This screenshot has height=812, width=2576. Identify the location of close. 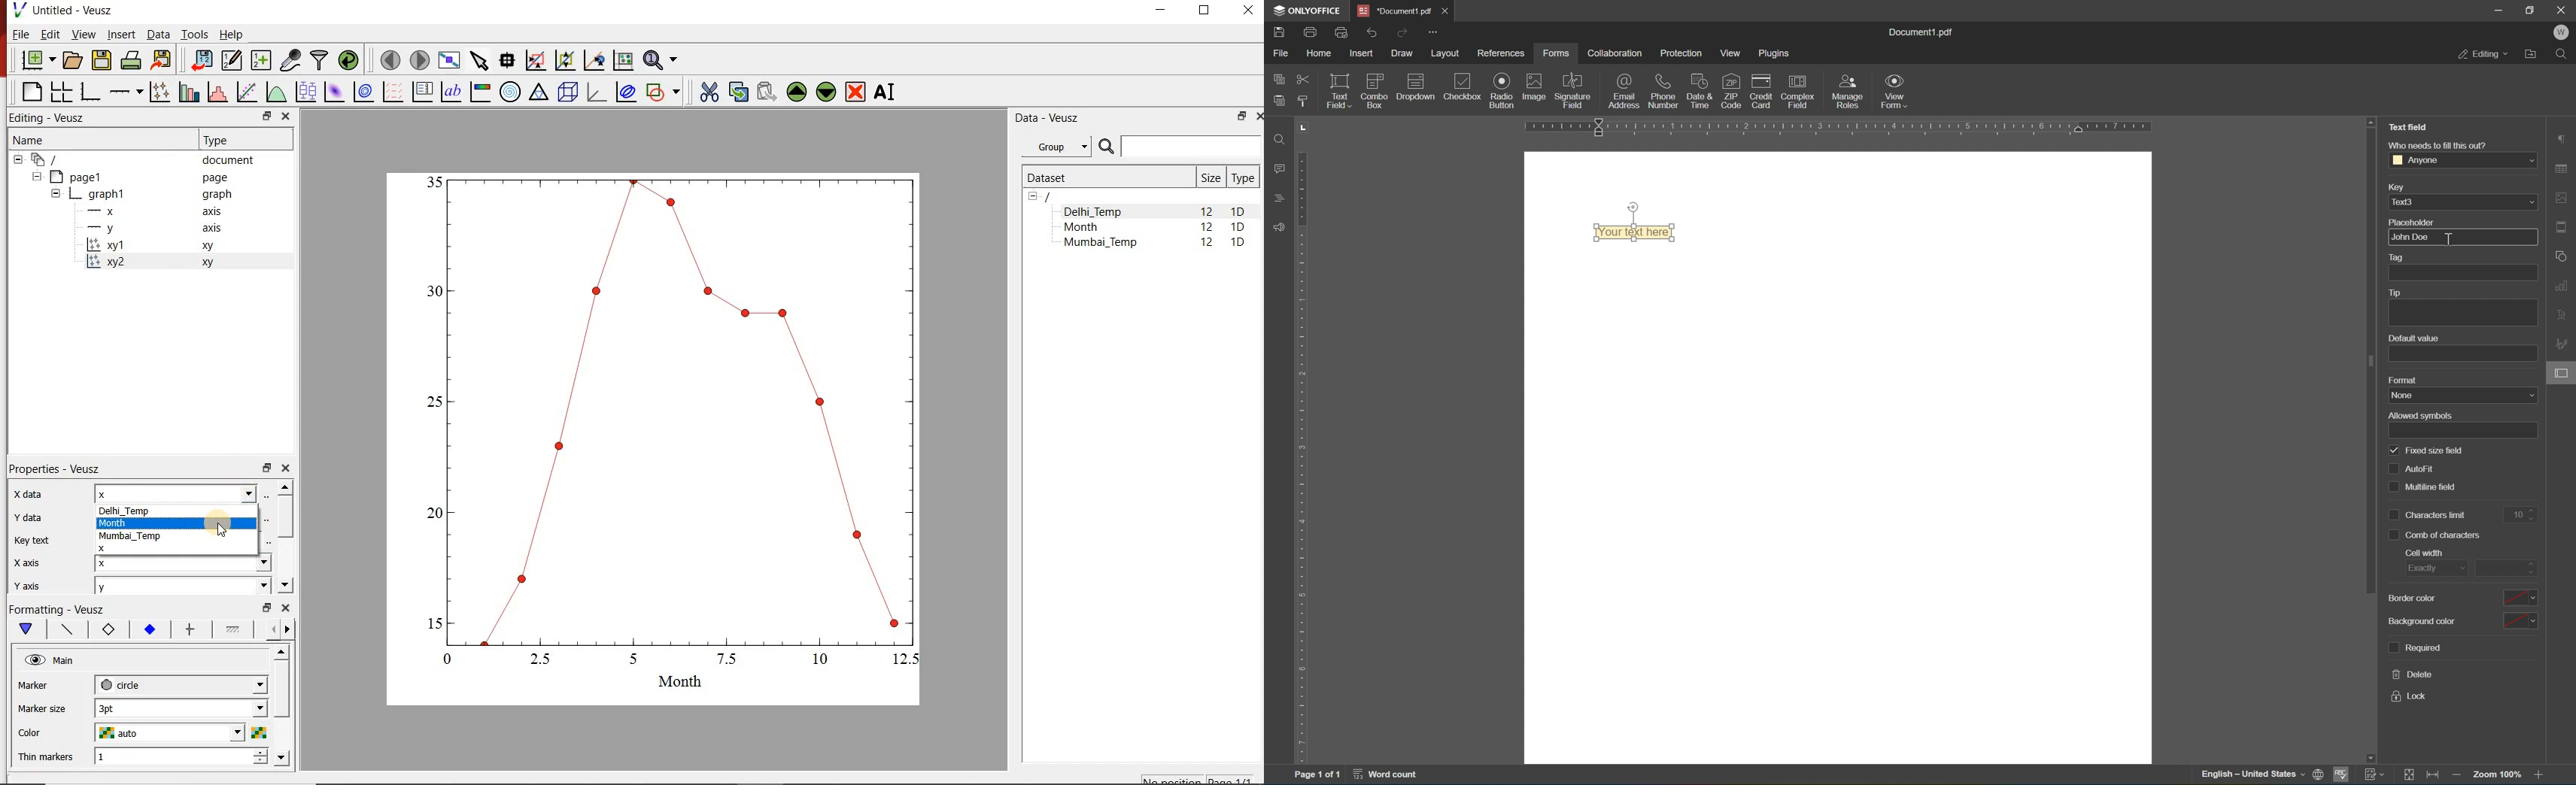
(284, 117).